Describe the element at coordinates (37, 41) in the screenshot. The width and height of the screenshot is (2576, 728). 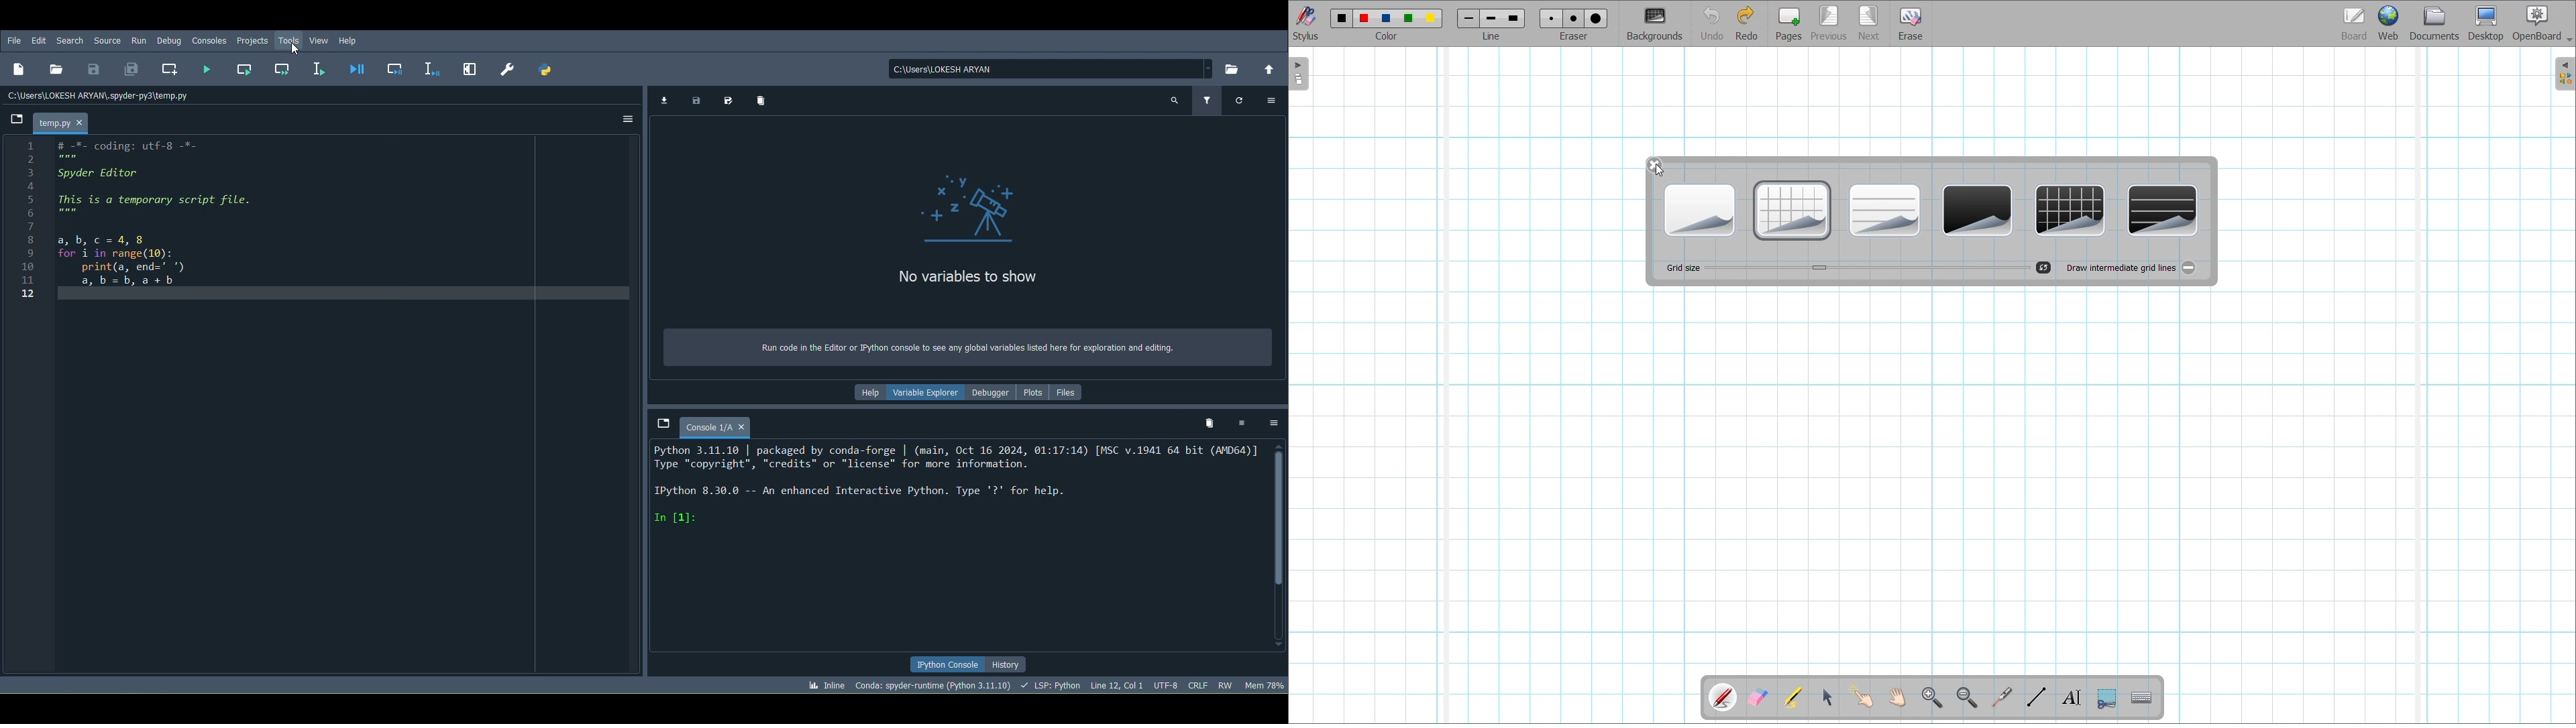
I see `Edit` at that location.